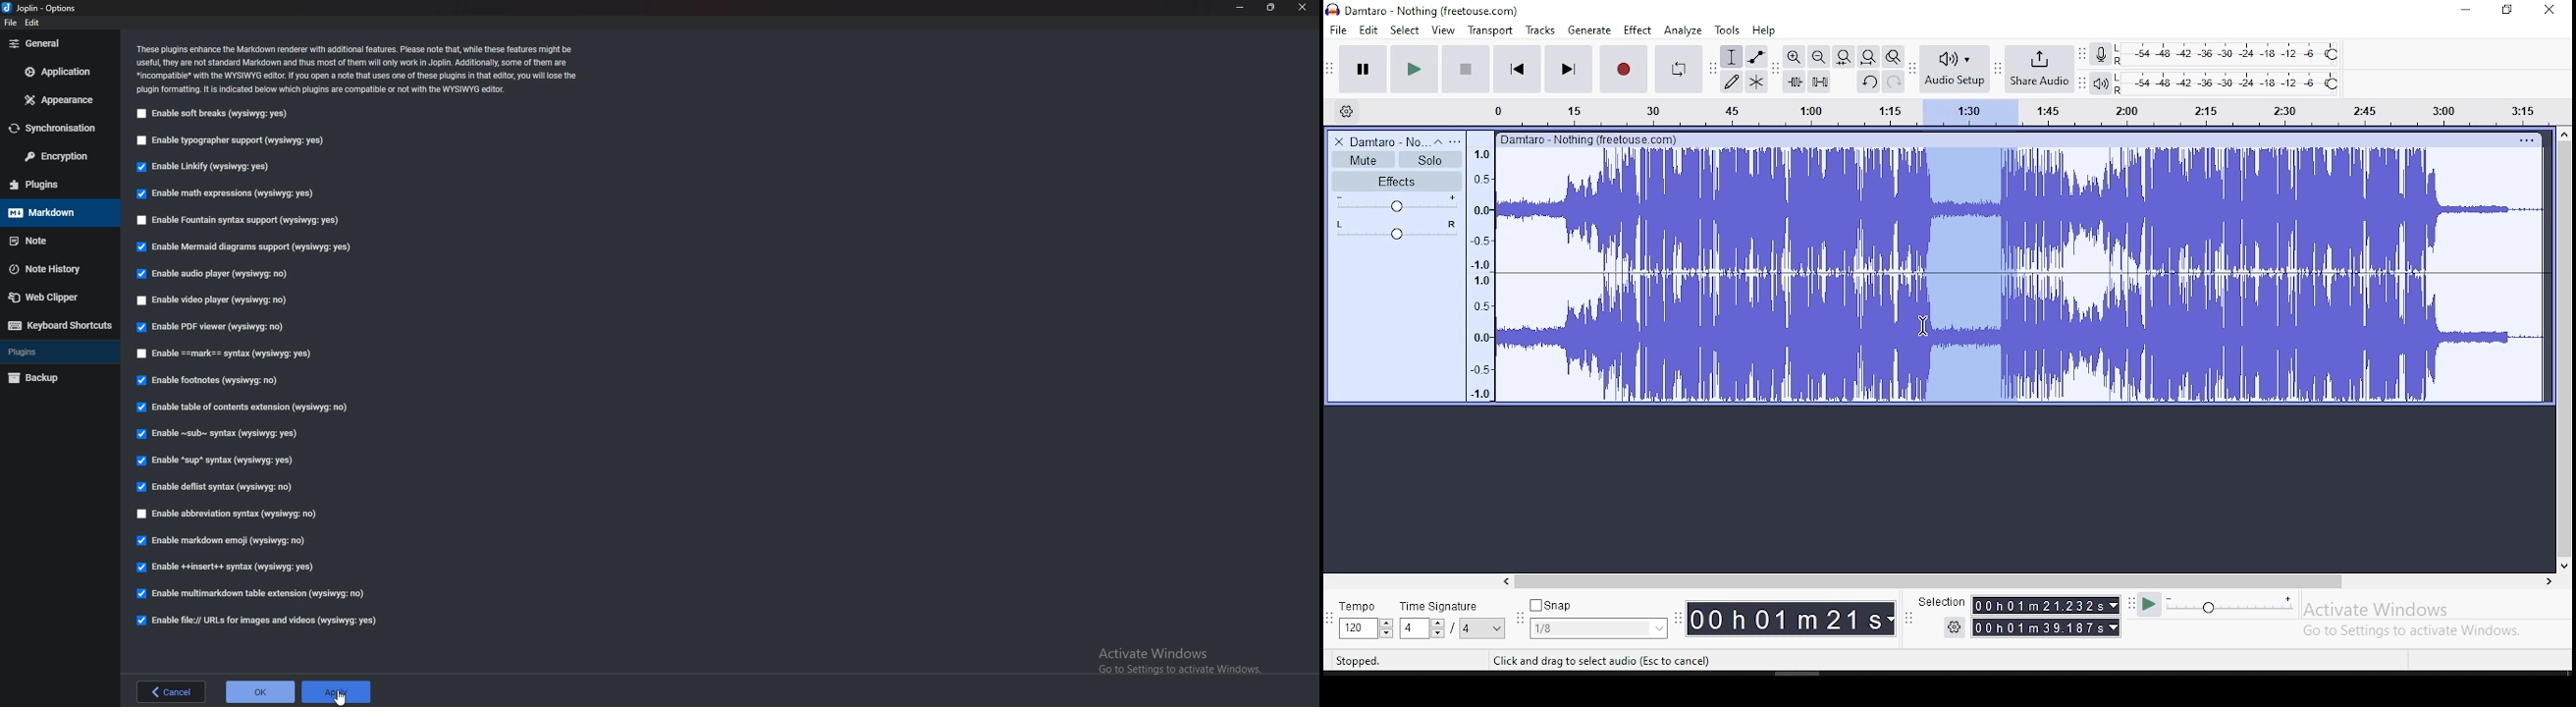 The width and height of the screenshot is (2576, 728). I want to click on delete track, so click(1340, 141).